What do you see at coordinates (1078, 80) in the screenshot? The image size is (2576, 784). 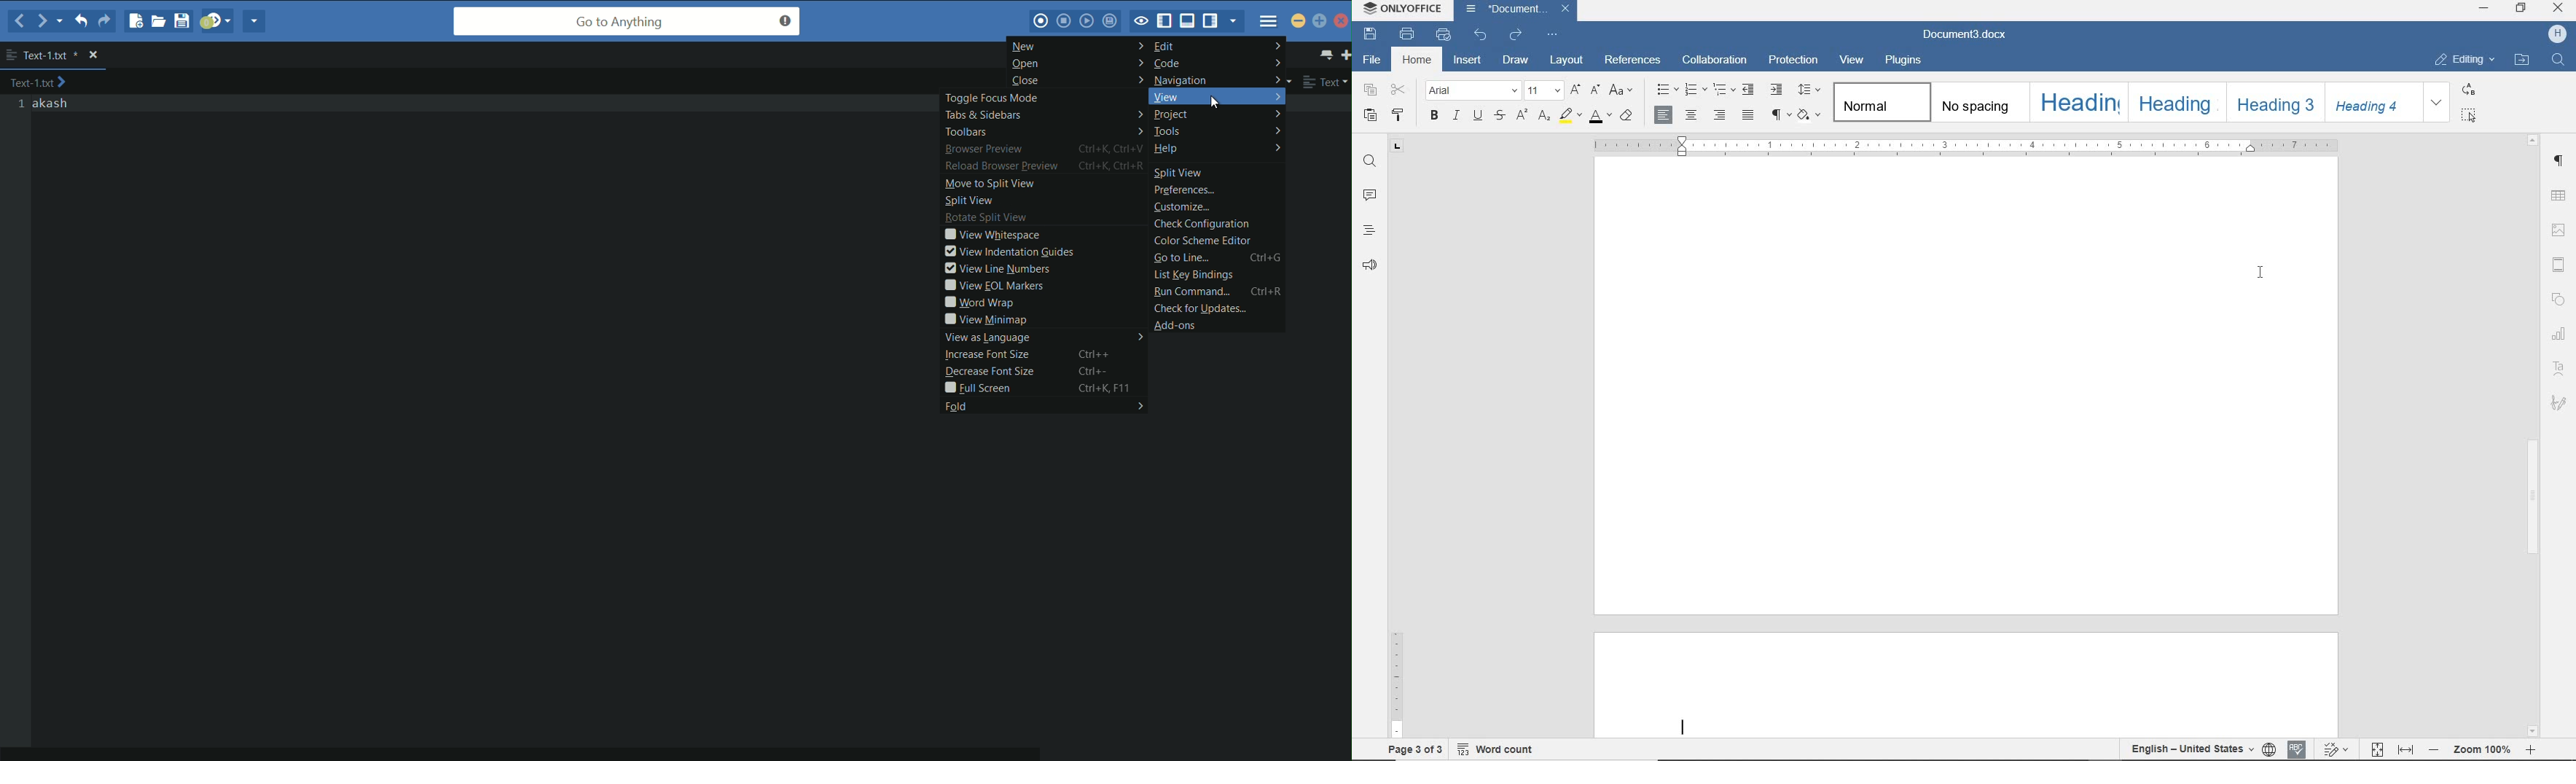 I see `close` at bounding box center [1078, 80].